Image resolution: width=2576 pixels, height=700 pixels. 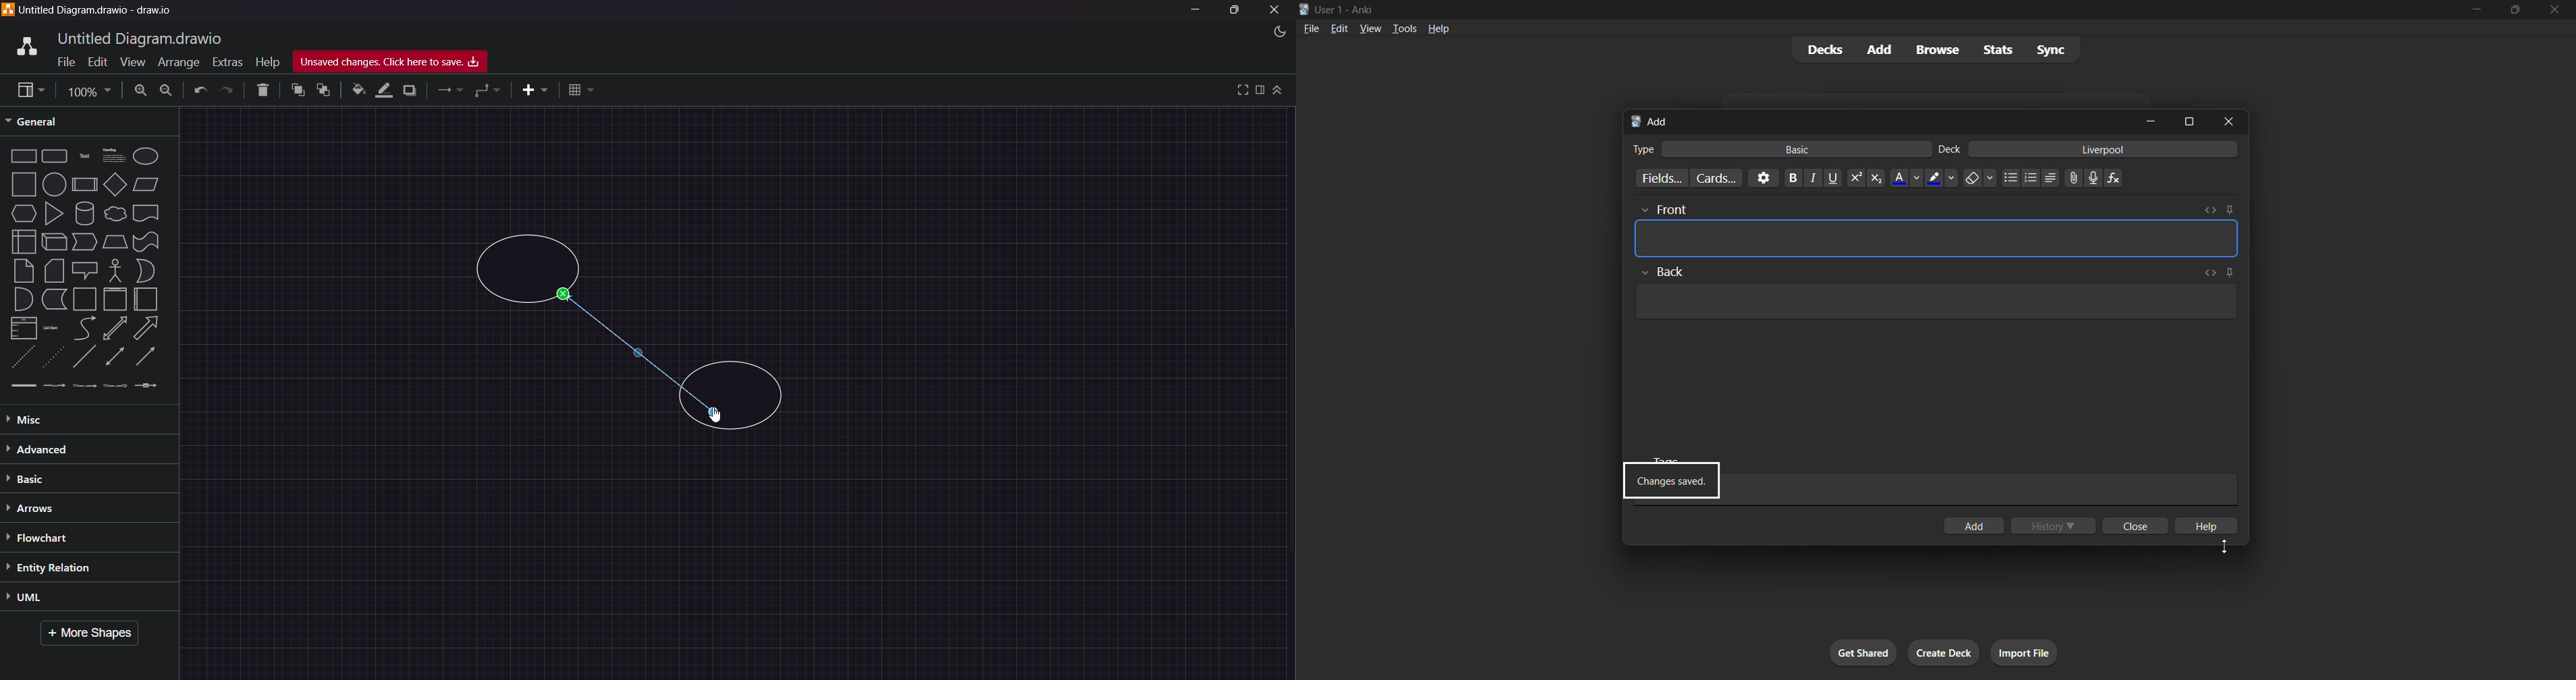 What do you see at coordinates (36, 479) in the screenshot?
I see `Basic` at bounding box center [36, 479].